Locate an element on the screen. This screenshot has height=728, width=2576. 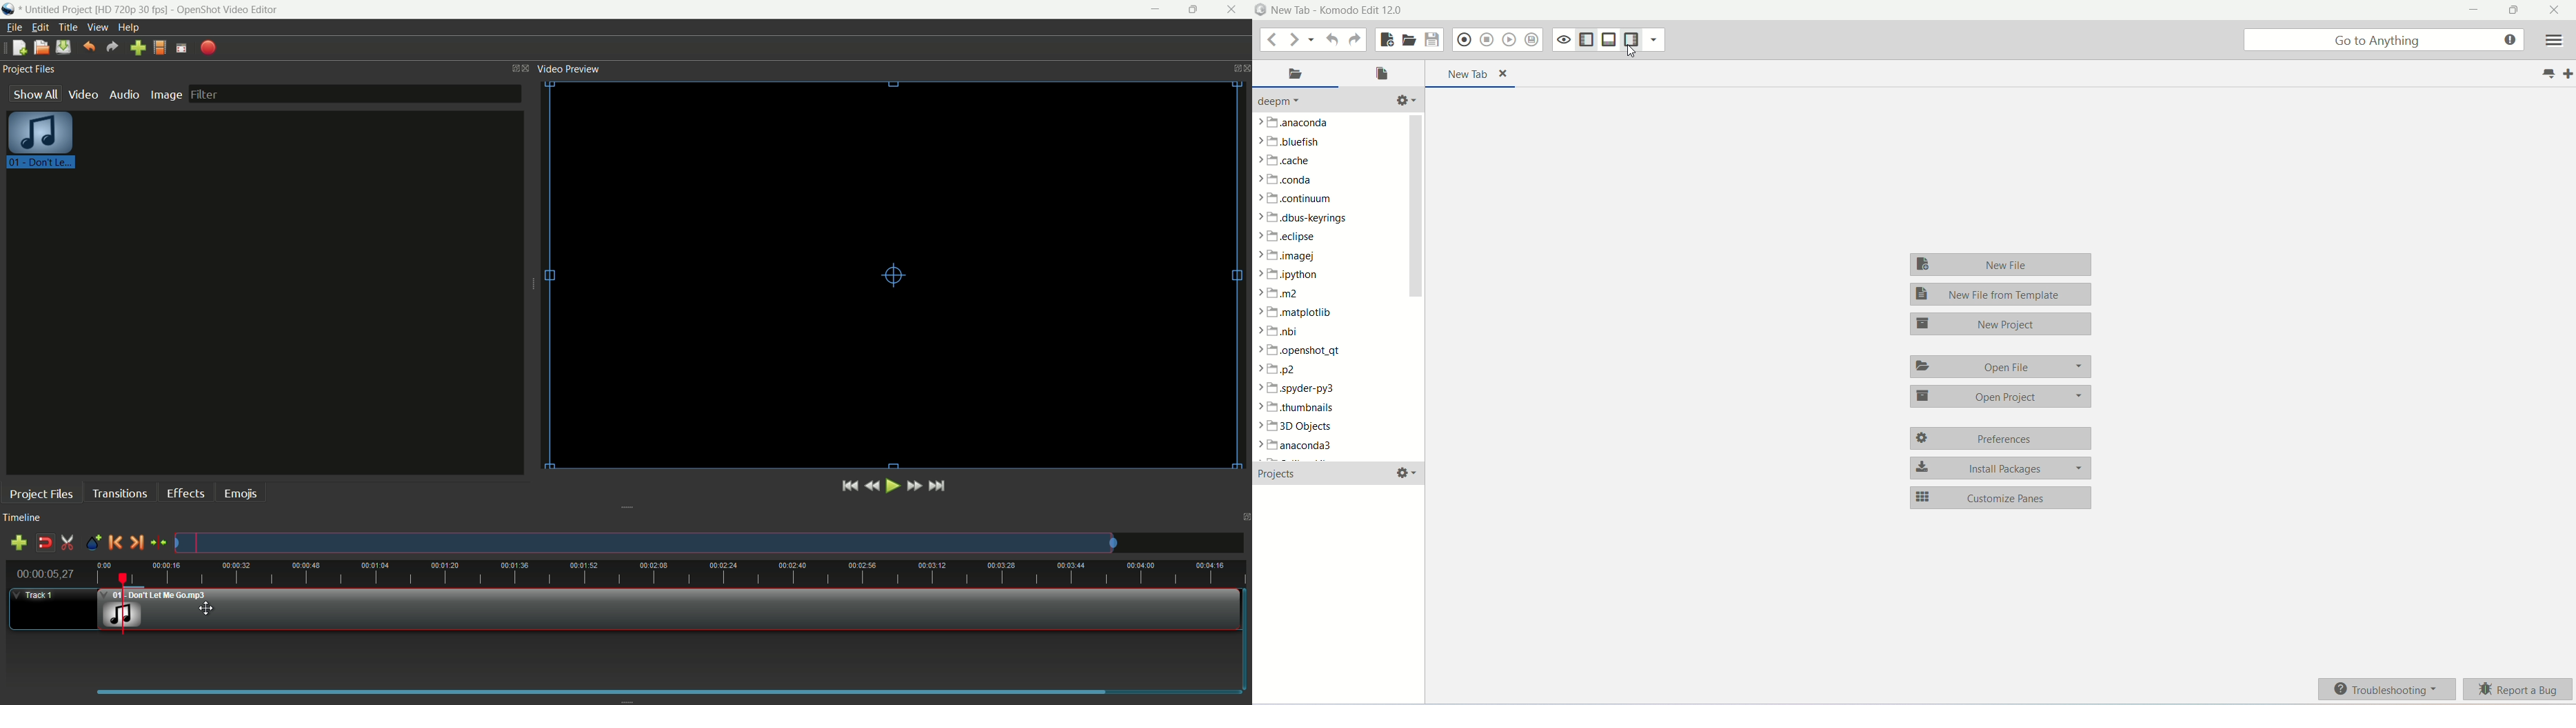
open file is located at coordinates (41, 48).